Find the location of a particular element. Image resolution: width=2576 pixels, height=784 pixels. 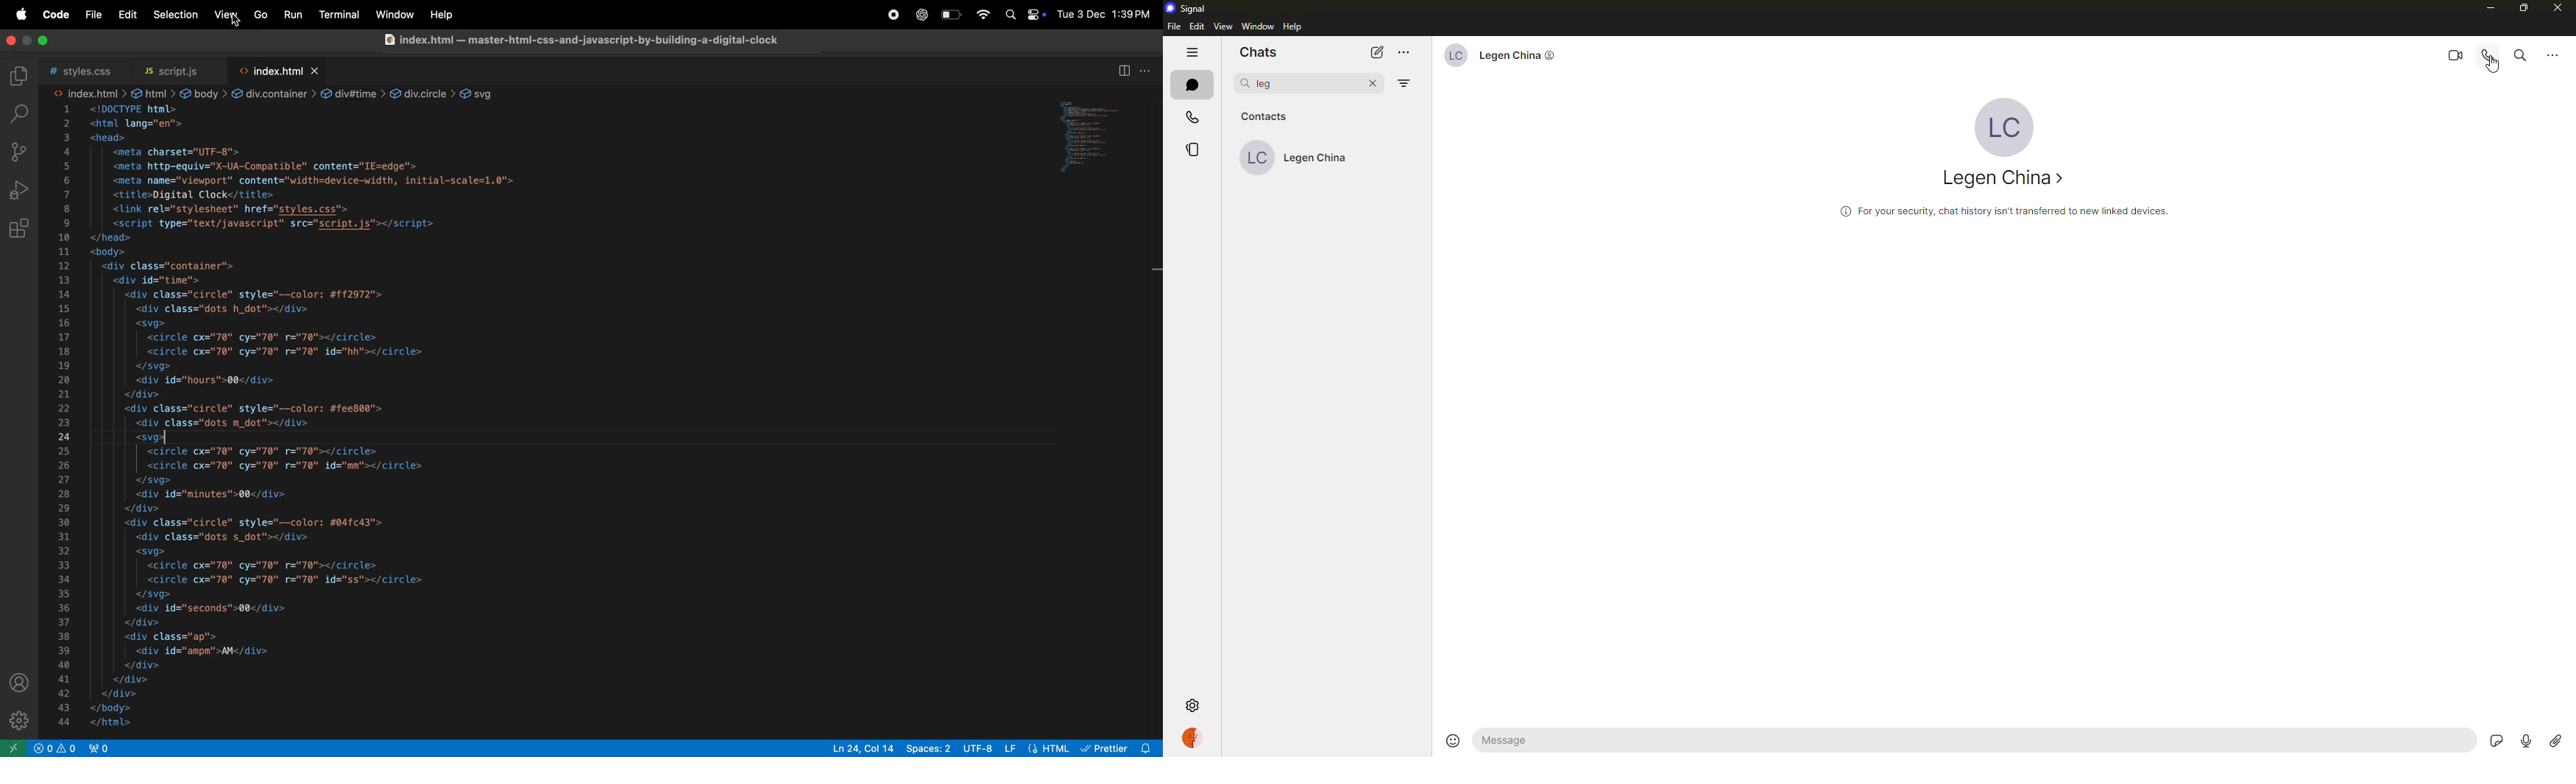

style .css is located at coordinates (87, 68).